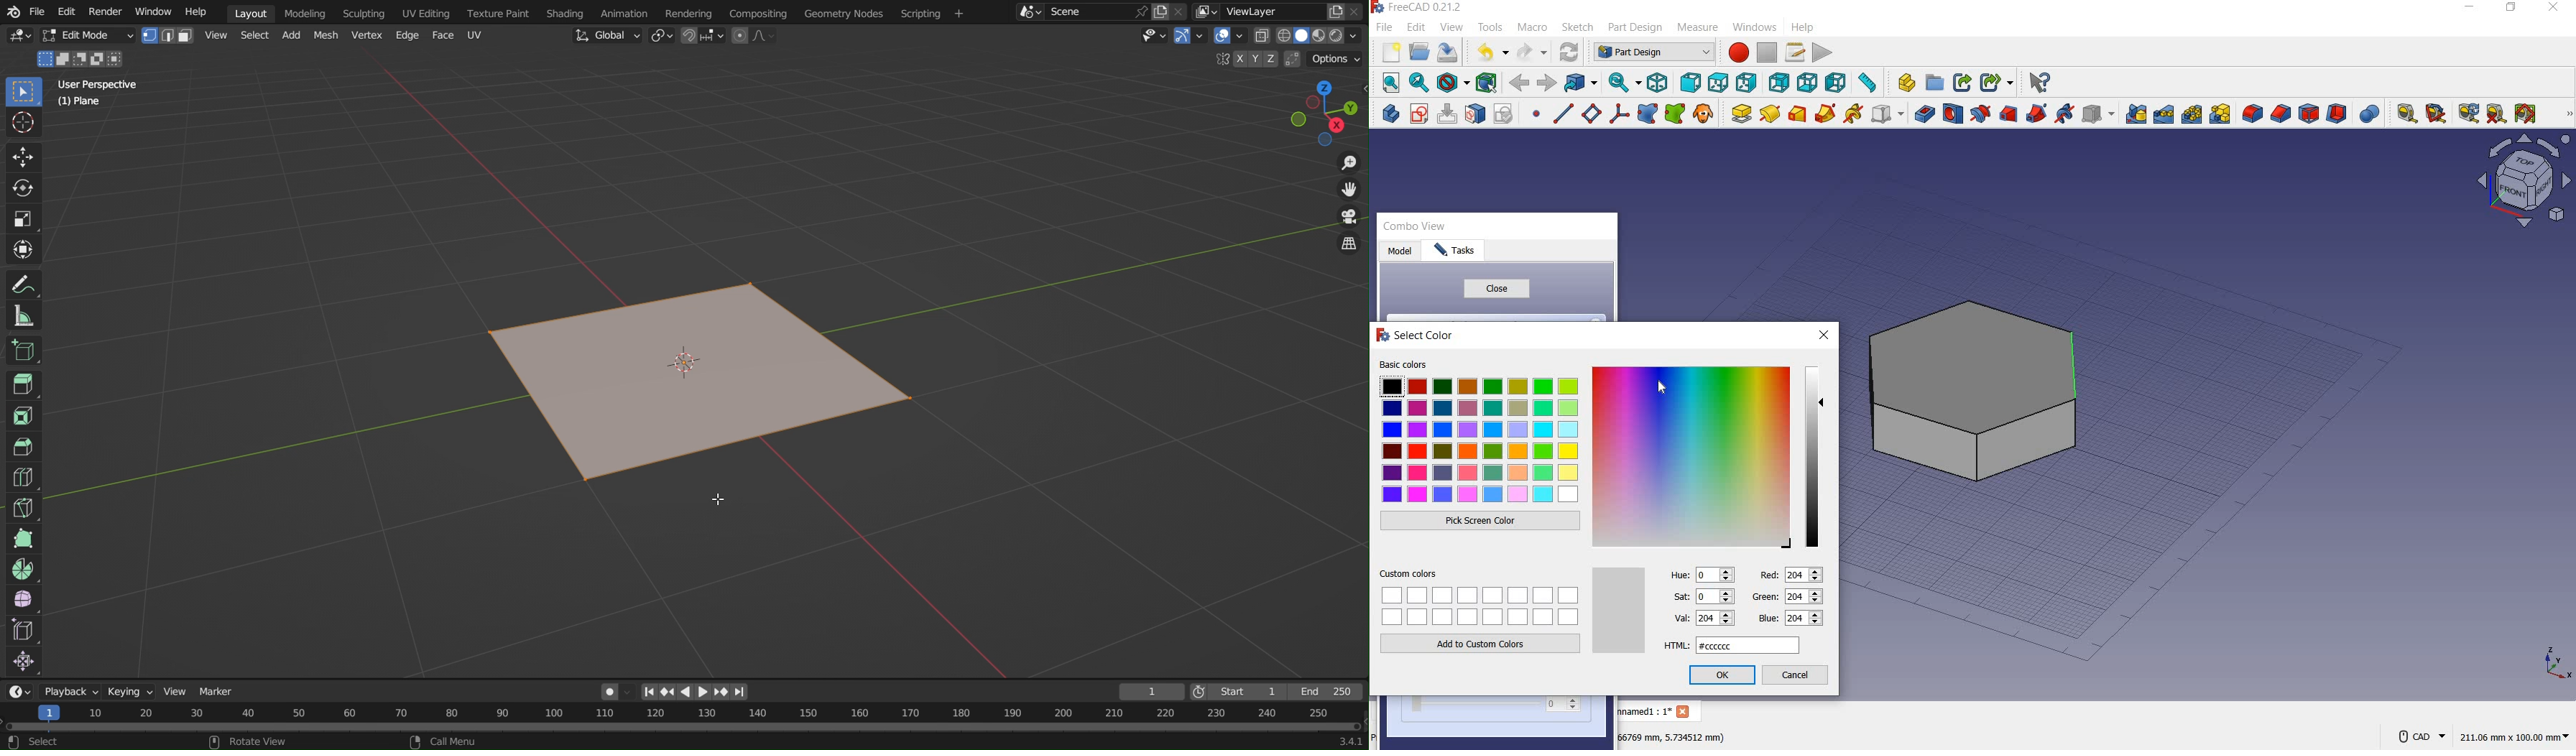 This screenshot has height=756, width=2576. What do you see at coordinates (1767, 52) in the screenshot?
I see `stop macro recording` at bounding box center [1767, 52].